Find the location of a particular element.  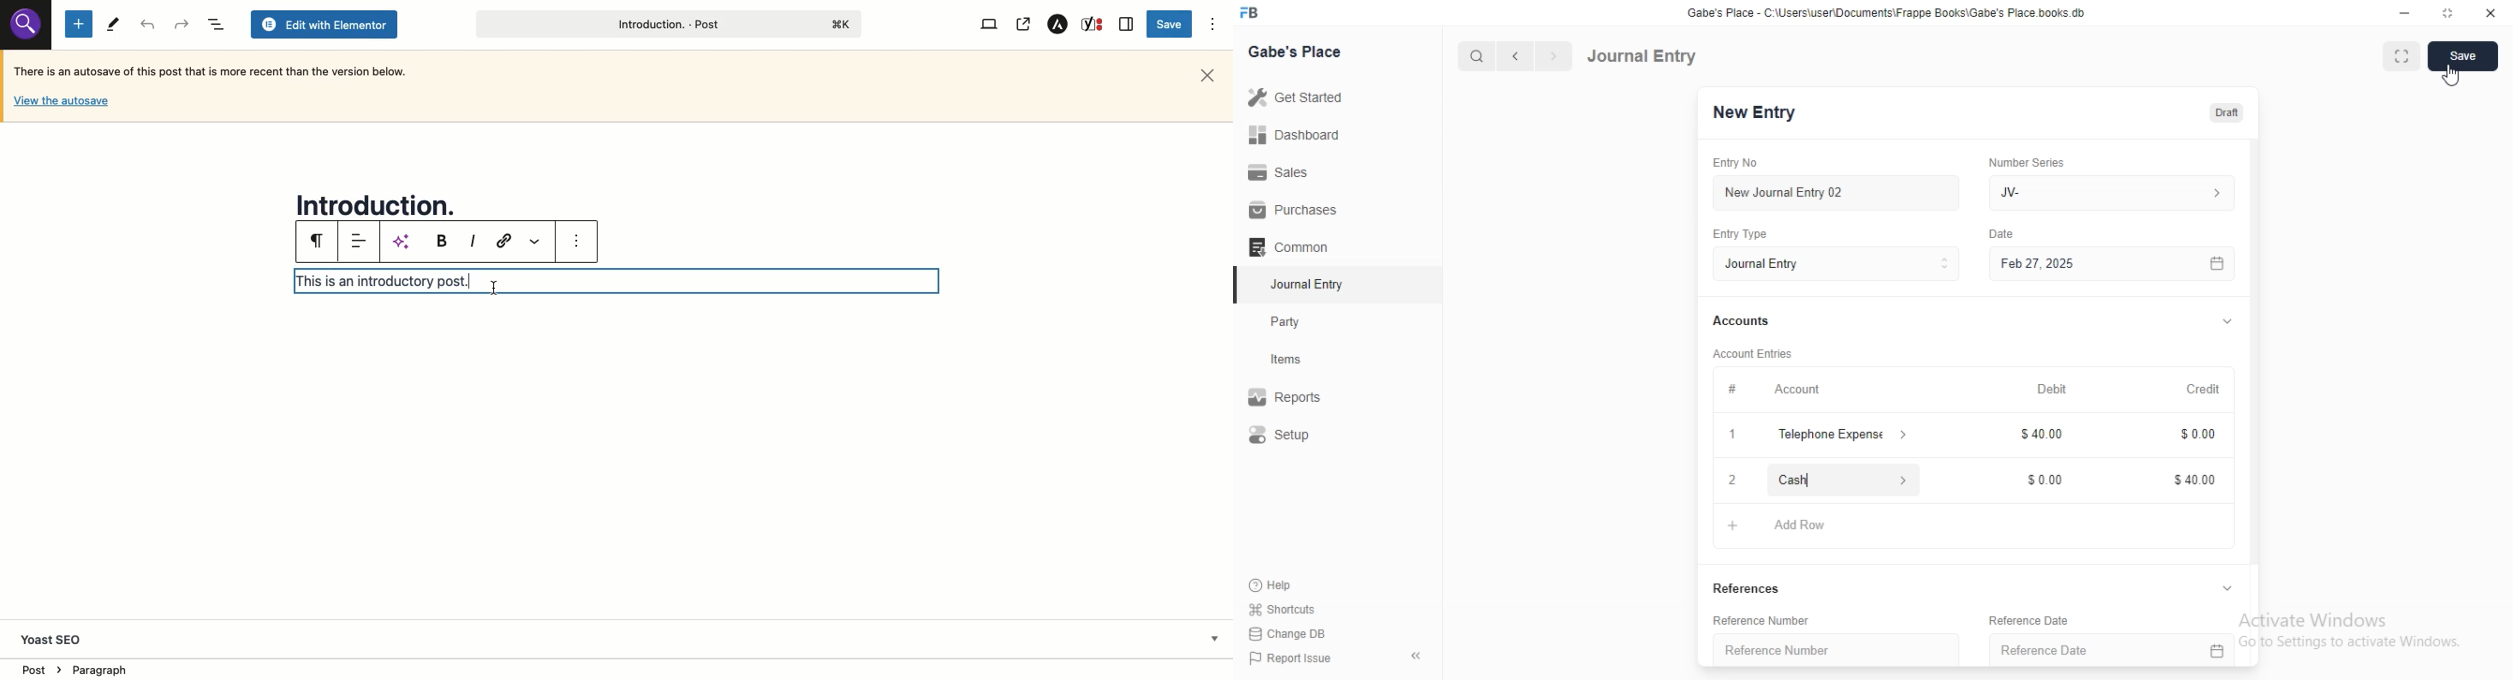

Save is located at coordinates (2464, 56).